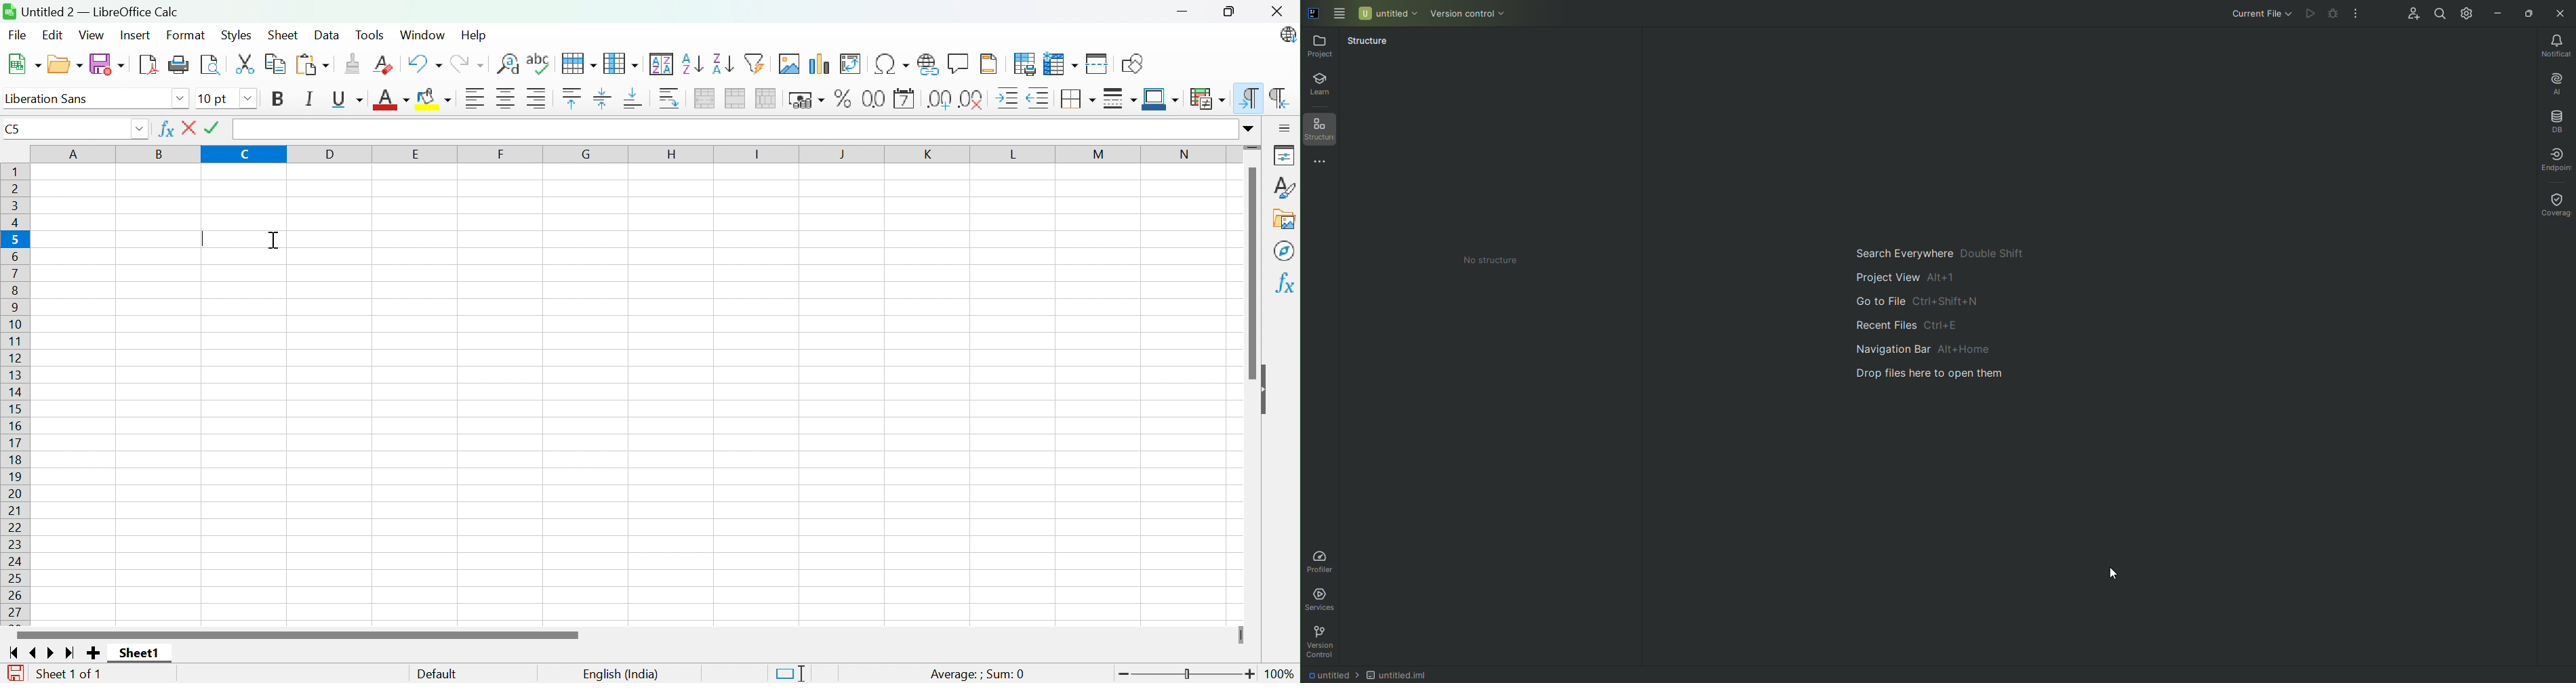  Describe the element at coordinates (706, 99) in the screenshot. I see `Merge and center or unmerge cells depending on the current toggle state` at that location.